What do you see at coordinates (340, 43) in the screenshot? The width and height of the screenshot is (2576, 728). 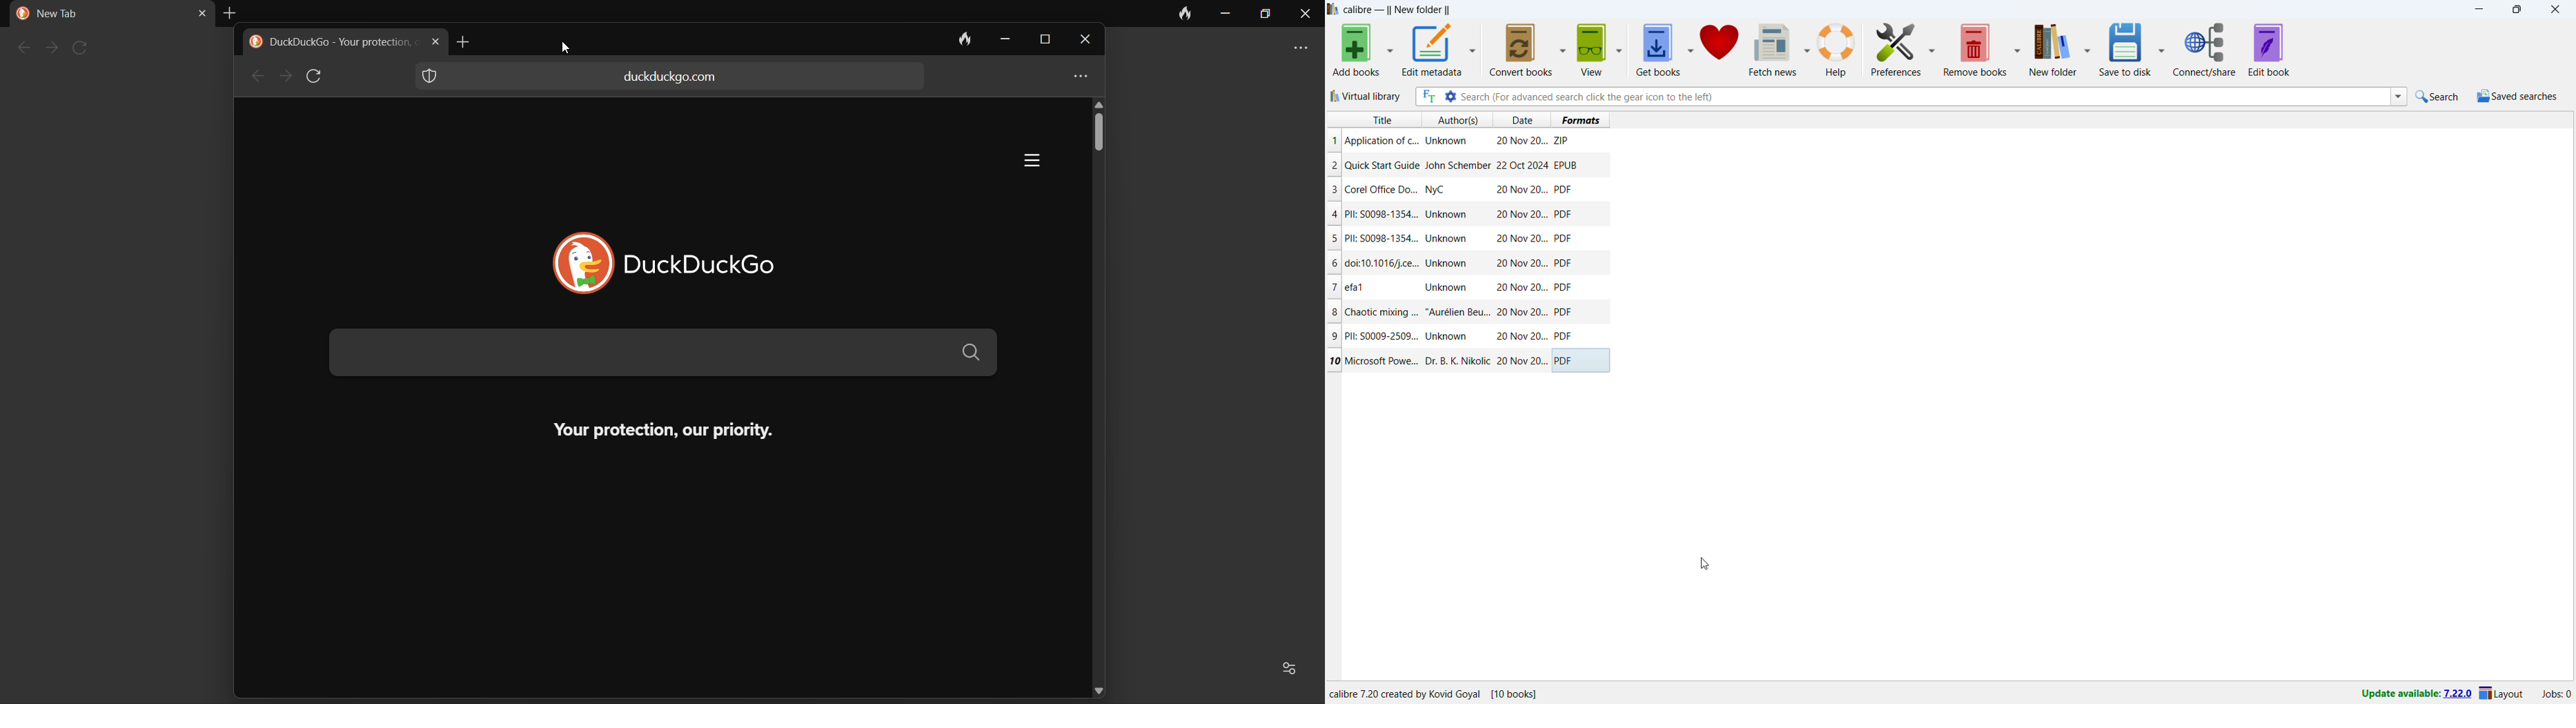 I see `DuckDuckGo - Your protection` at bounding box center [340, 43].